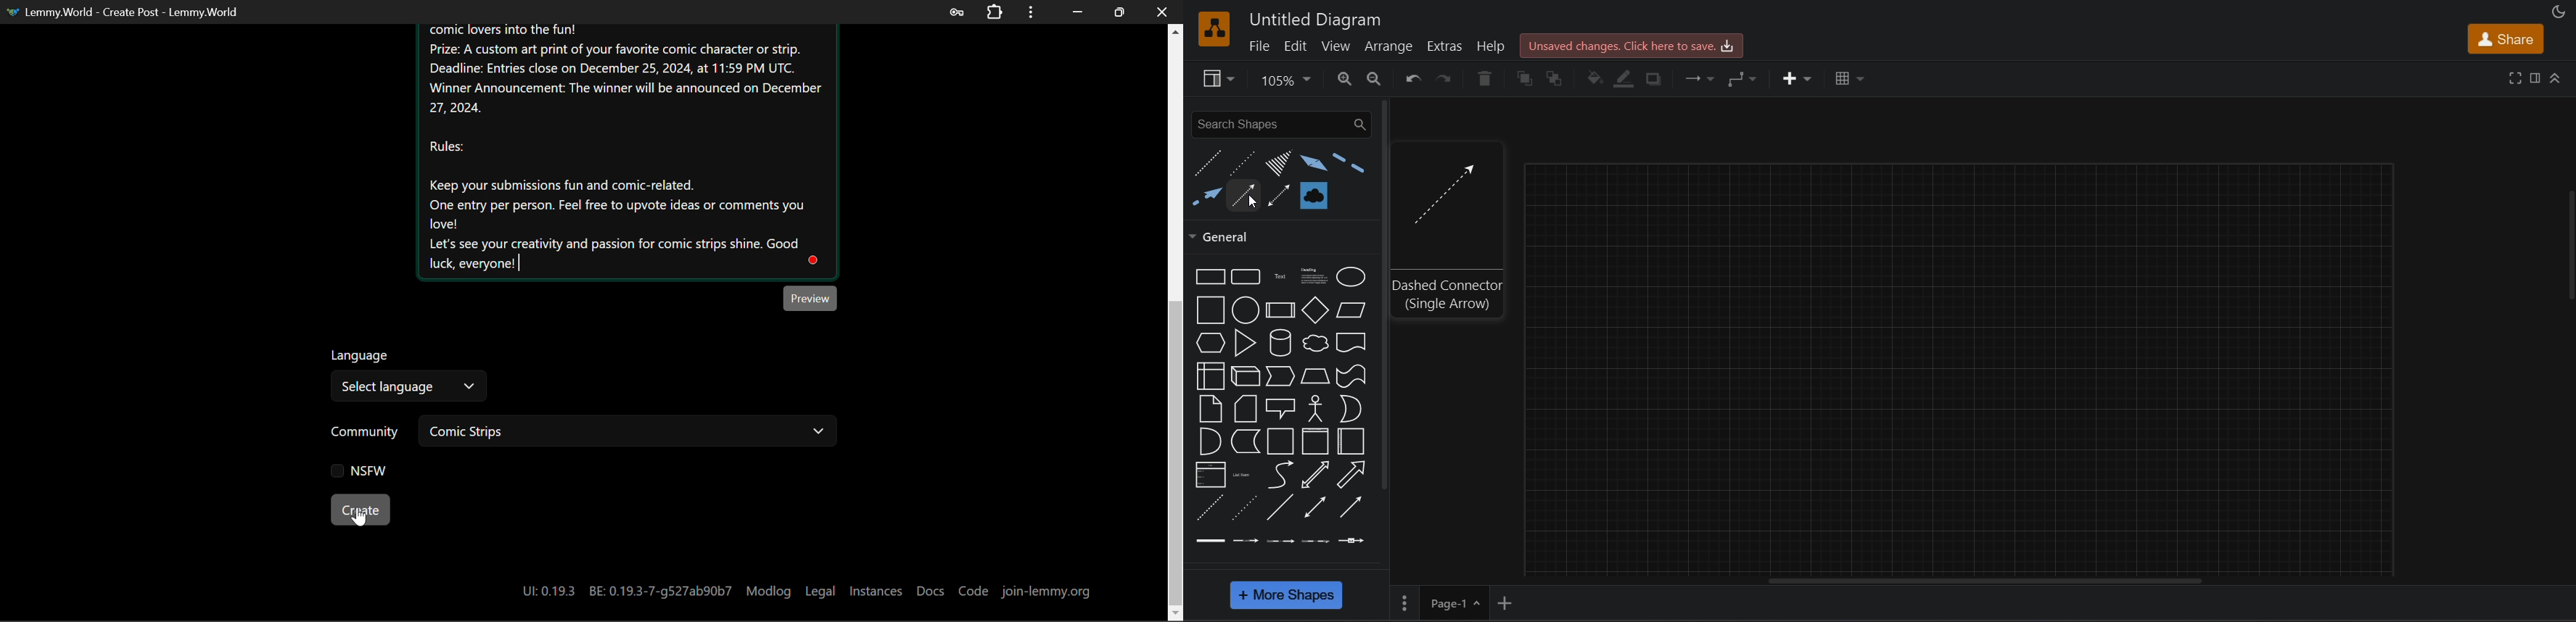  What do you see at coordinates (1314, 540) in the screenshot?
I see `connector with 3 labels` at bounding box center [1314, 540].